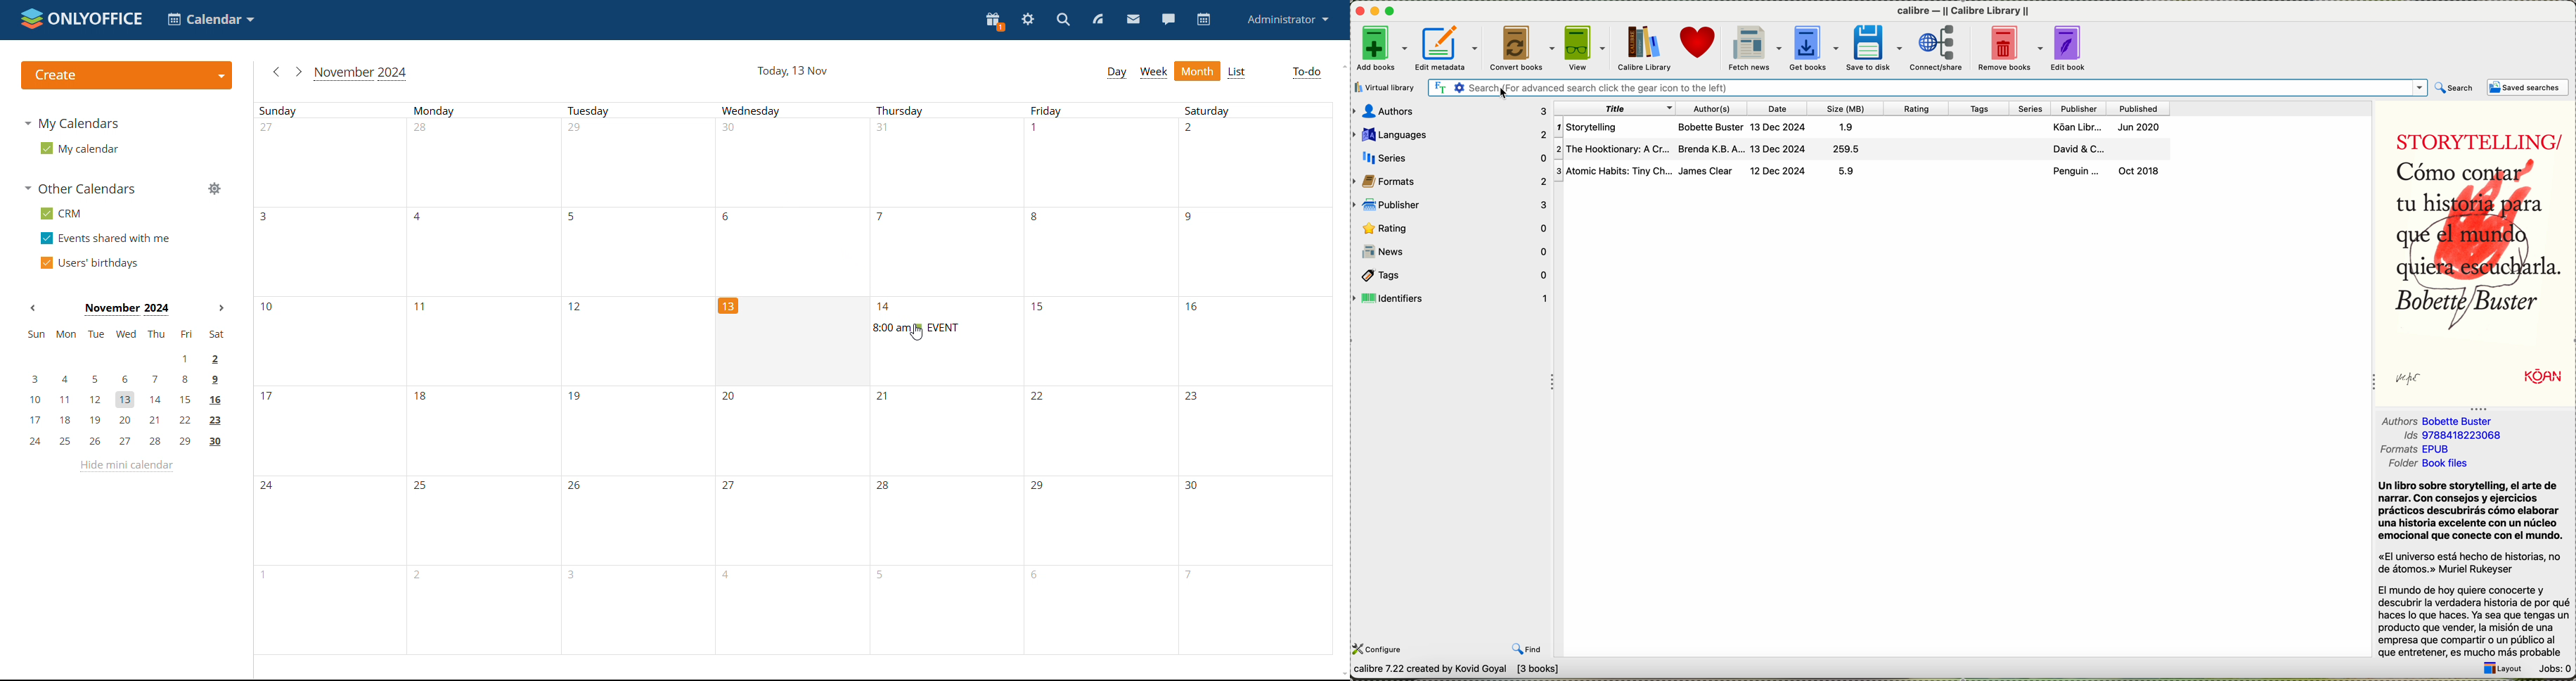 The image size is (2576, 700). Describe the element at coordinates (2474, 136) in the screenshot. I see `STORYTELLING/` at that location.